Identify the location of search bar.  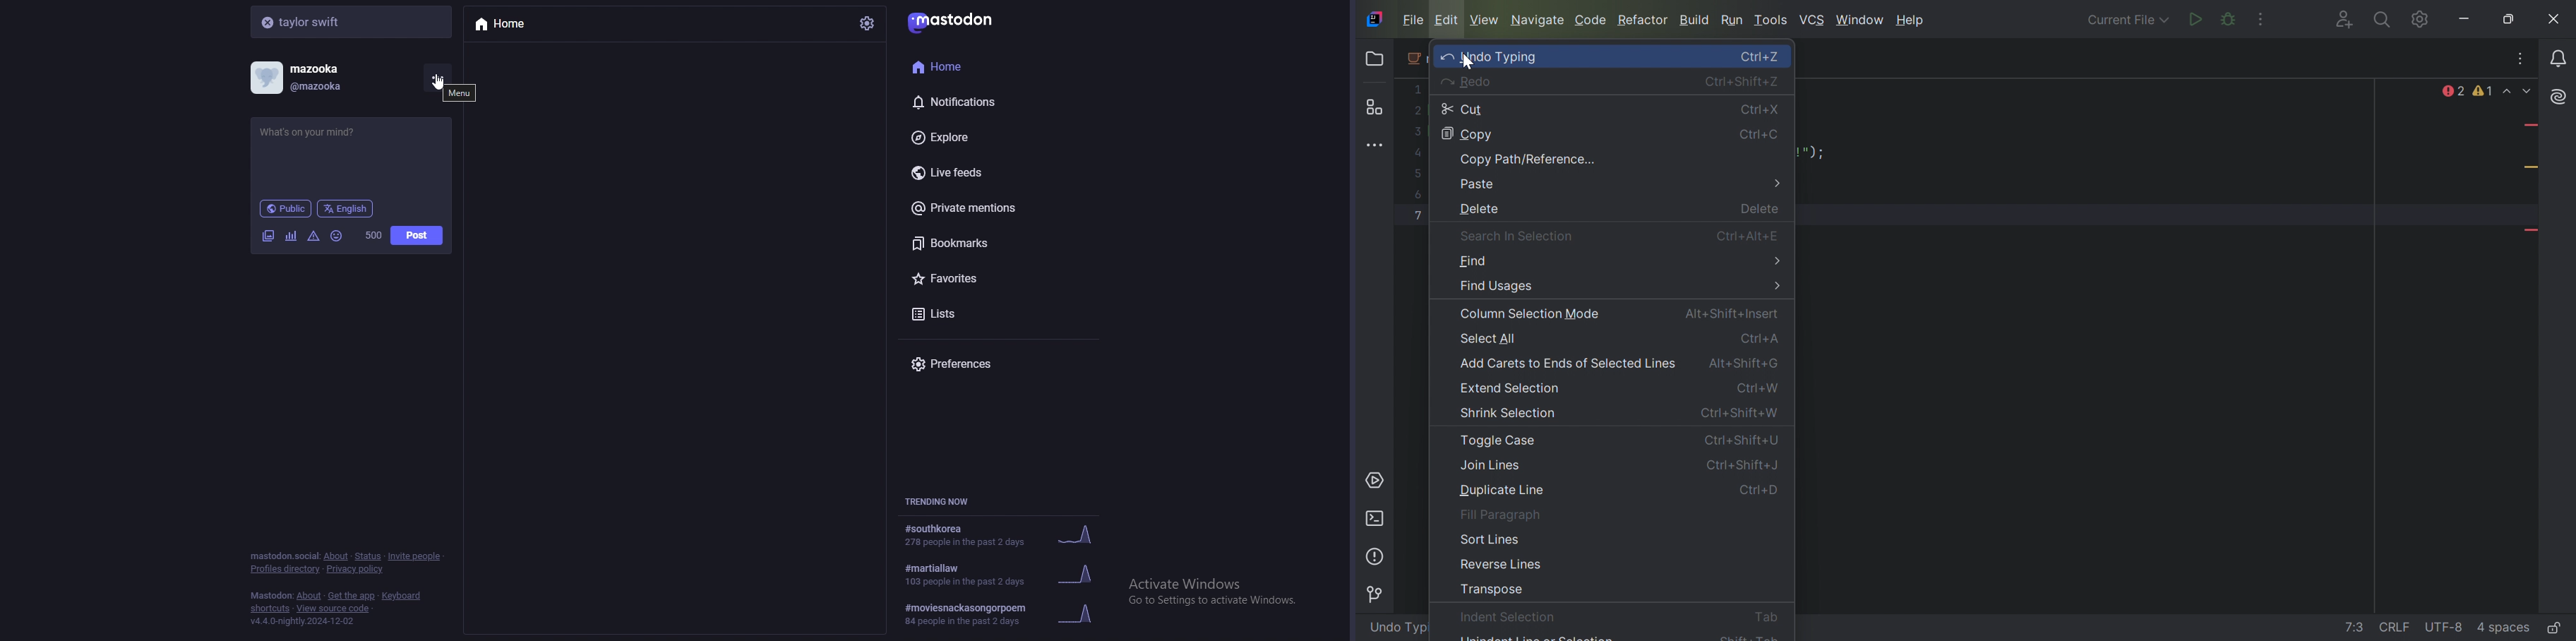
(352, 21).